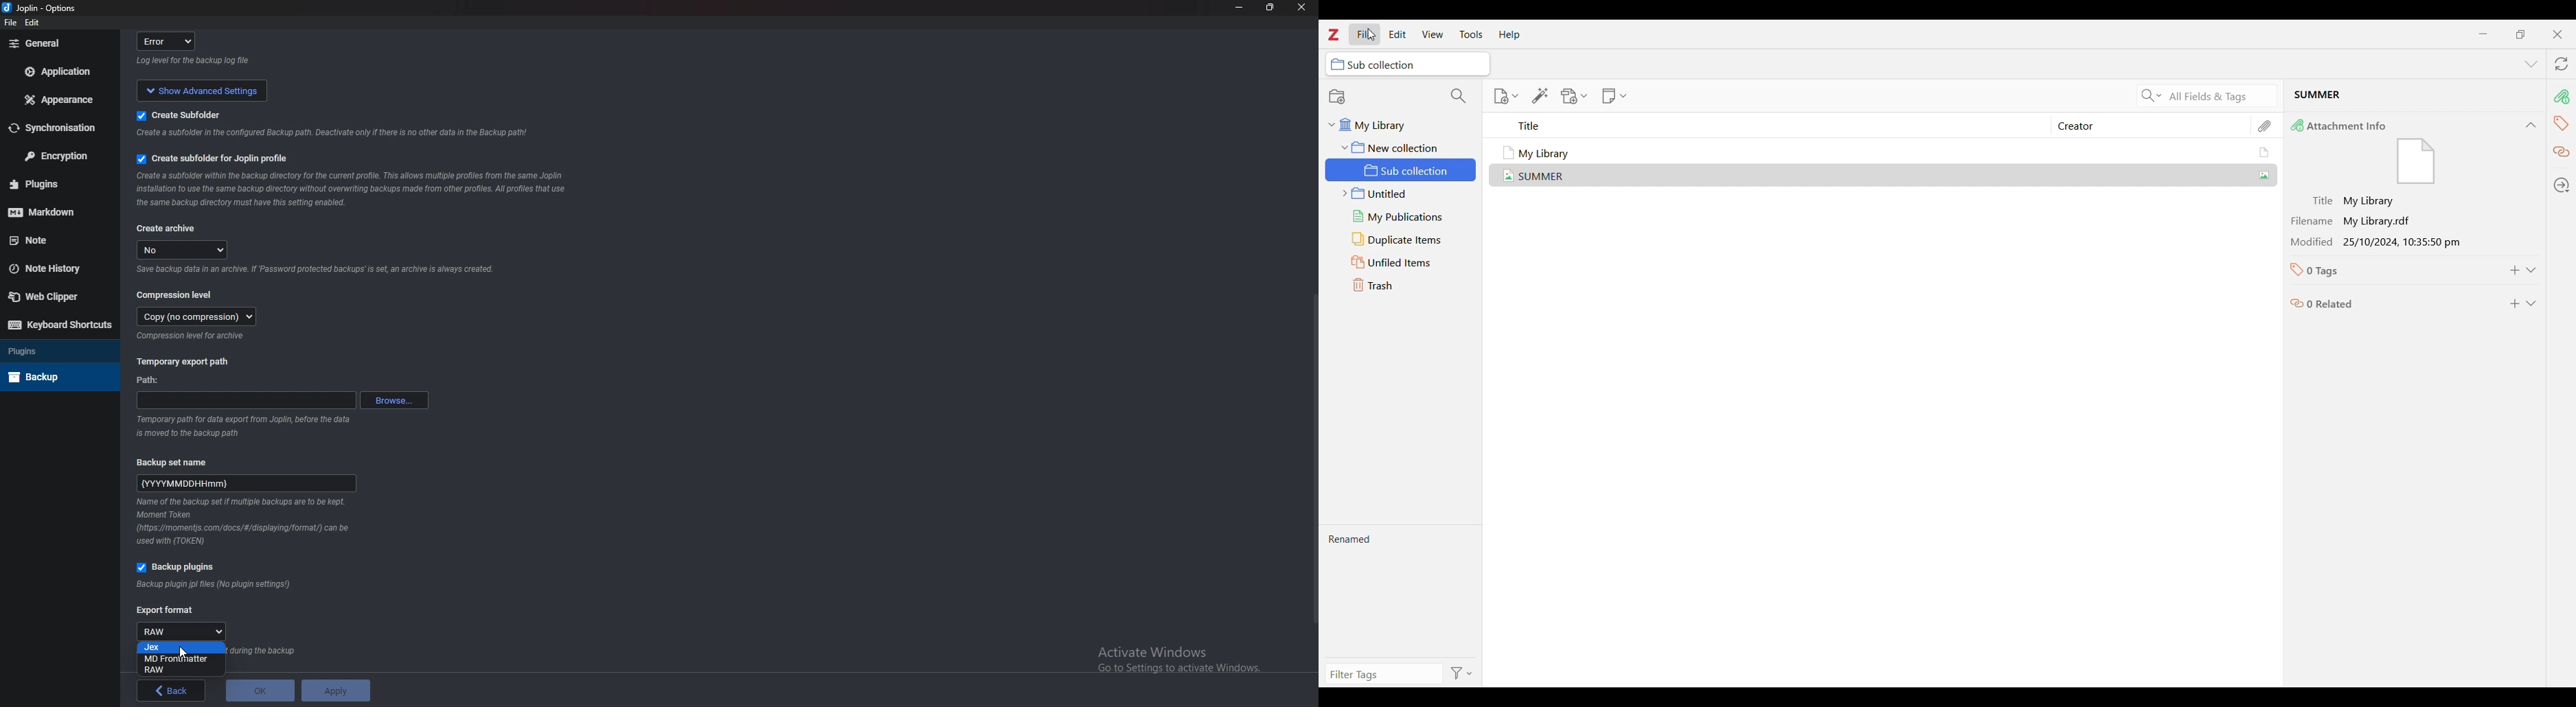 Image resolution: width=2576 pixels, height=728 pixels. What do you see at coordinates (180, 461) in the screenshot?
I see `Backup set name` at bounding box center [180, 461].